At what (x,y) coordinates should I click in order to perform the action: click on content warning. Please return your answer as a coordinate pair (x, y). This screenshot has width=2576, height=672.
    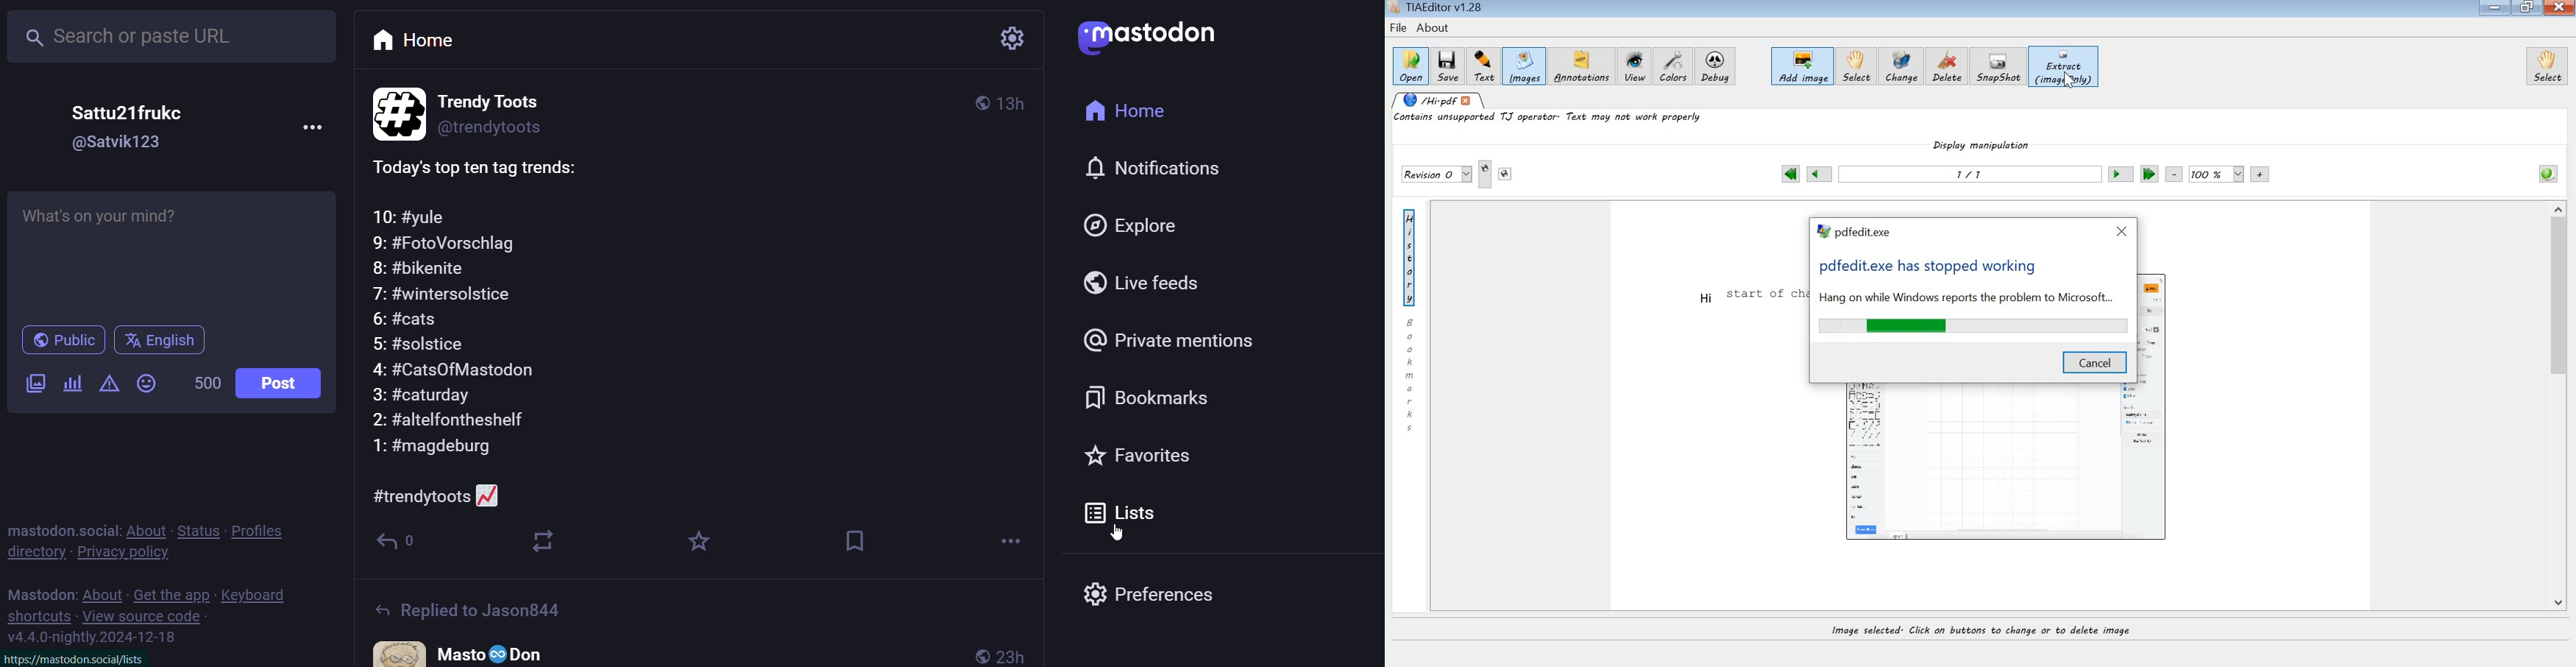
    Looking at the image, I should click on (110, 386).